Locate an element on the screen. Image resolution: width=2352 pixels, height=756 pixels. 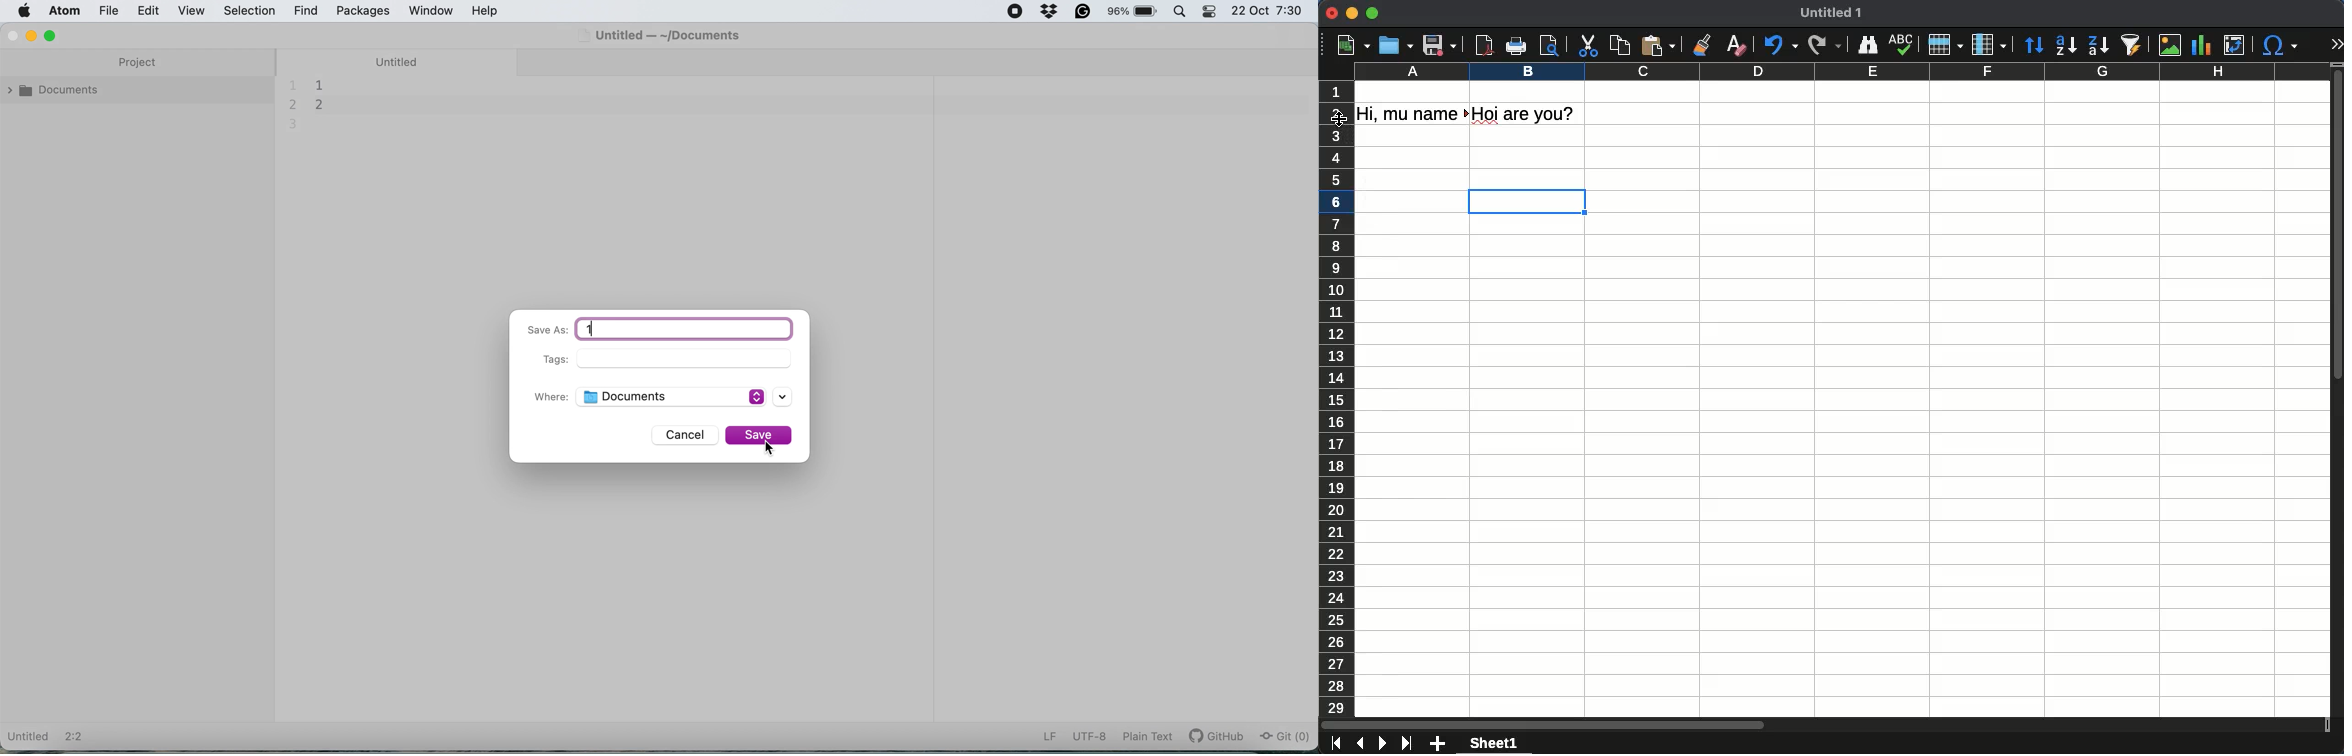
open is located at coordinates (1394, 45).